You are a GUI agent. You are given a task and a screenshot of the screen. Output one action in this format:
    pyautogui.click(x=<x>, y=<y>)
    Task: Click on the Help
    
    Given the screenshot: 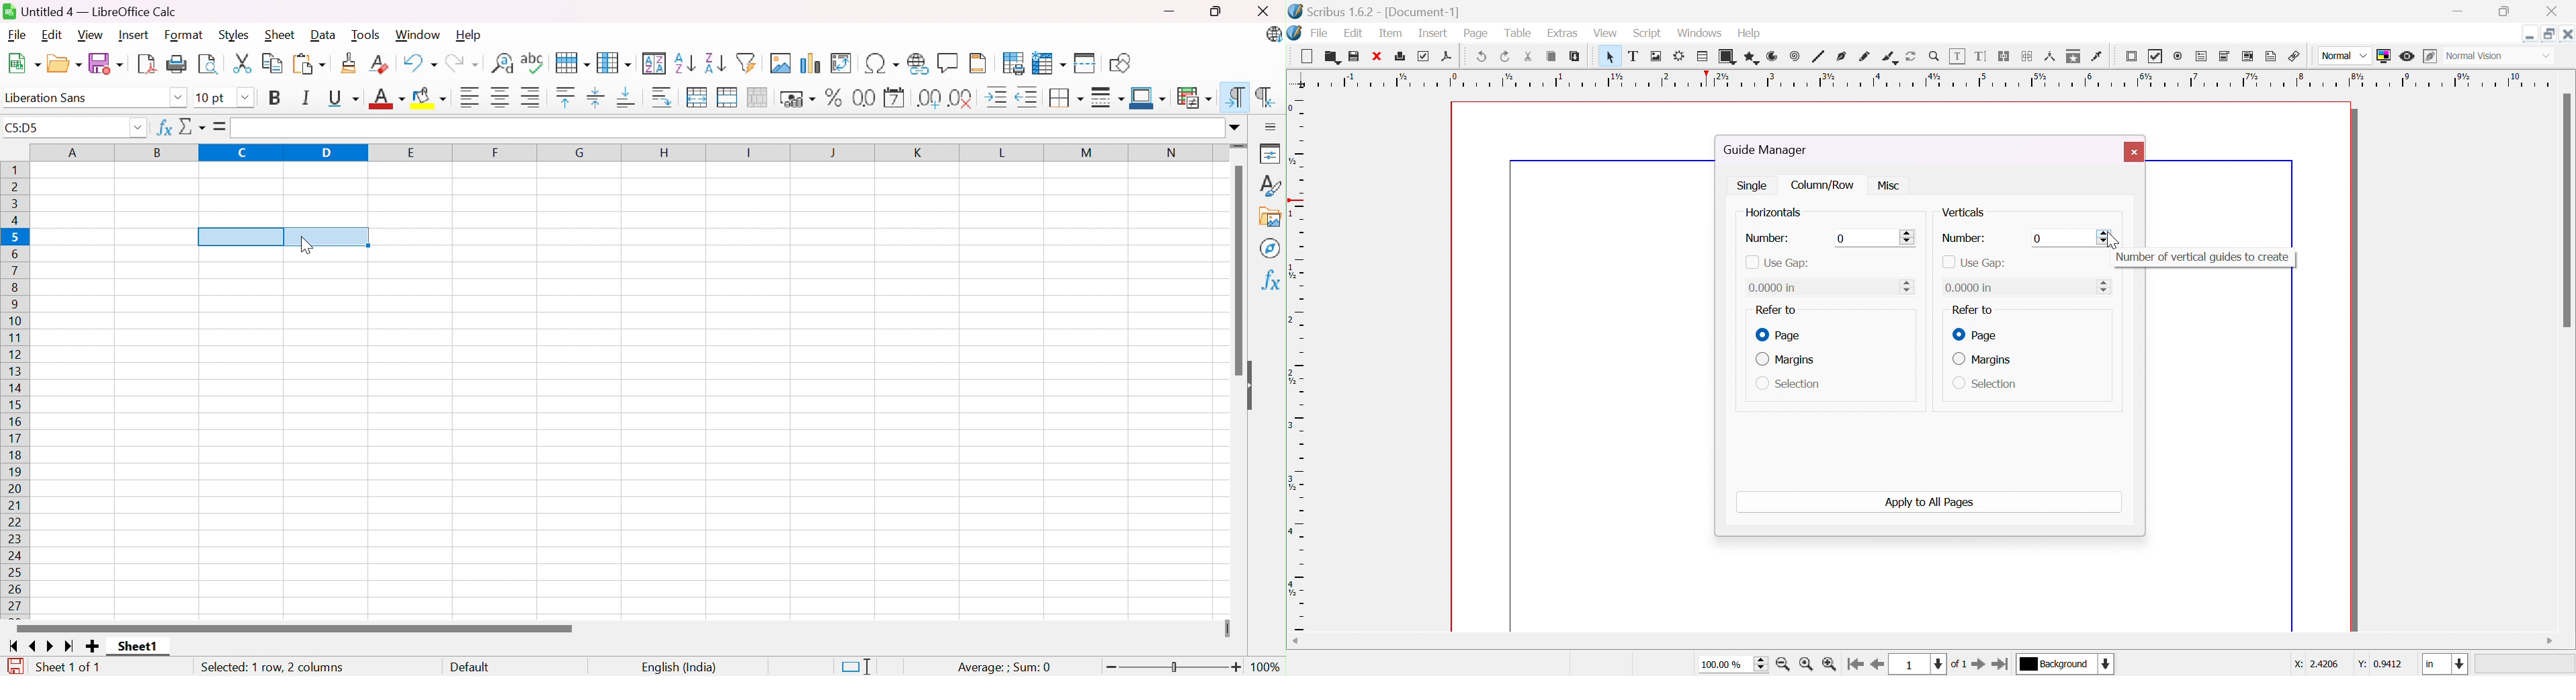 What is the action you would take?
    pyautogui.click(x=470, y=36)
    